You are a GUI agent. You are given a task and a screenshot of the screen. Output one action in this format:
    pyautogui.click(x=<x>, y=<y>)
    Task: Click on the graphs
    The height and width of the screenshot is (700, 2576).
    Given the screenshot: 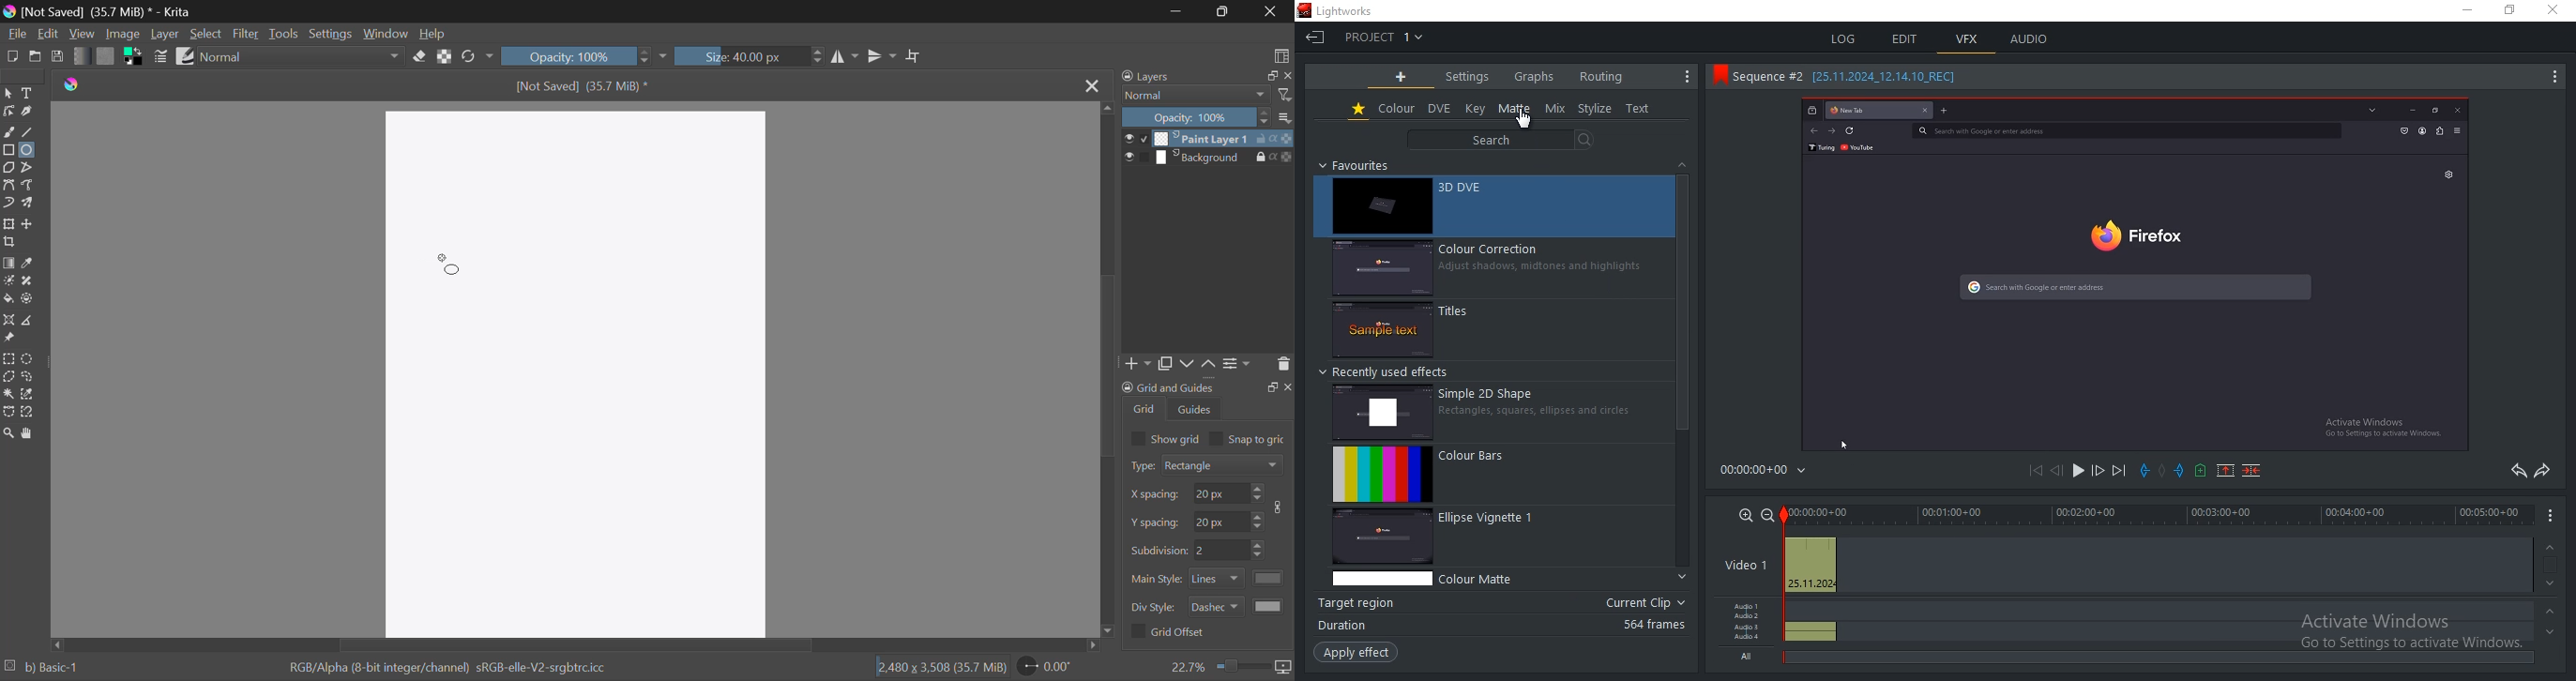 What is the action you would take?
    pyautogui.click(x=1534, y=75)
    